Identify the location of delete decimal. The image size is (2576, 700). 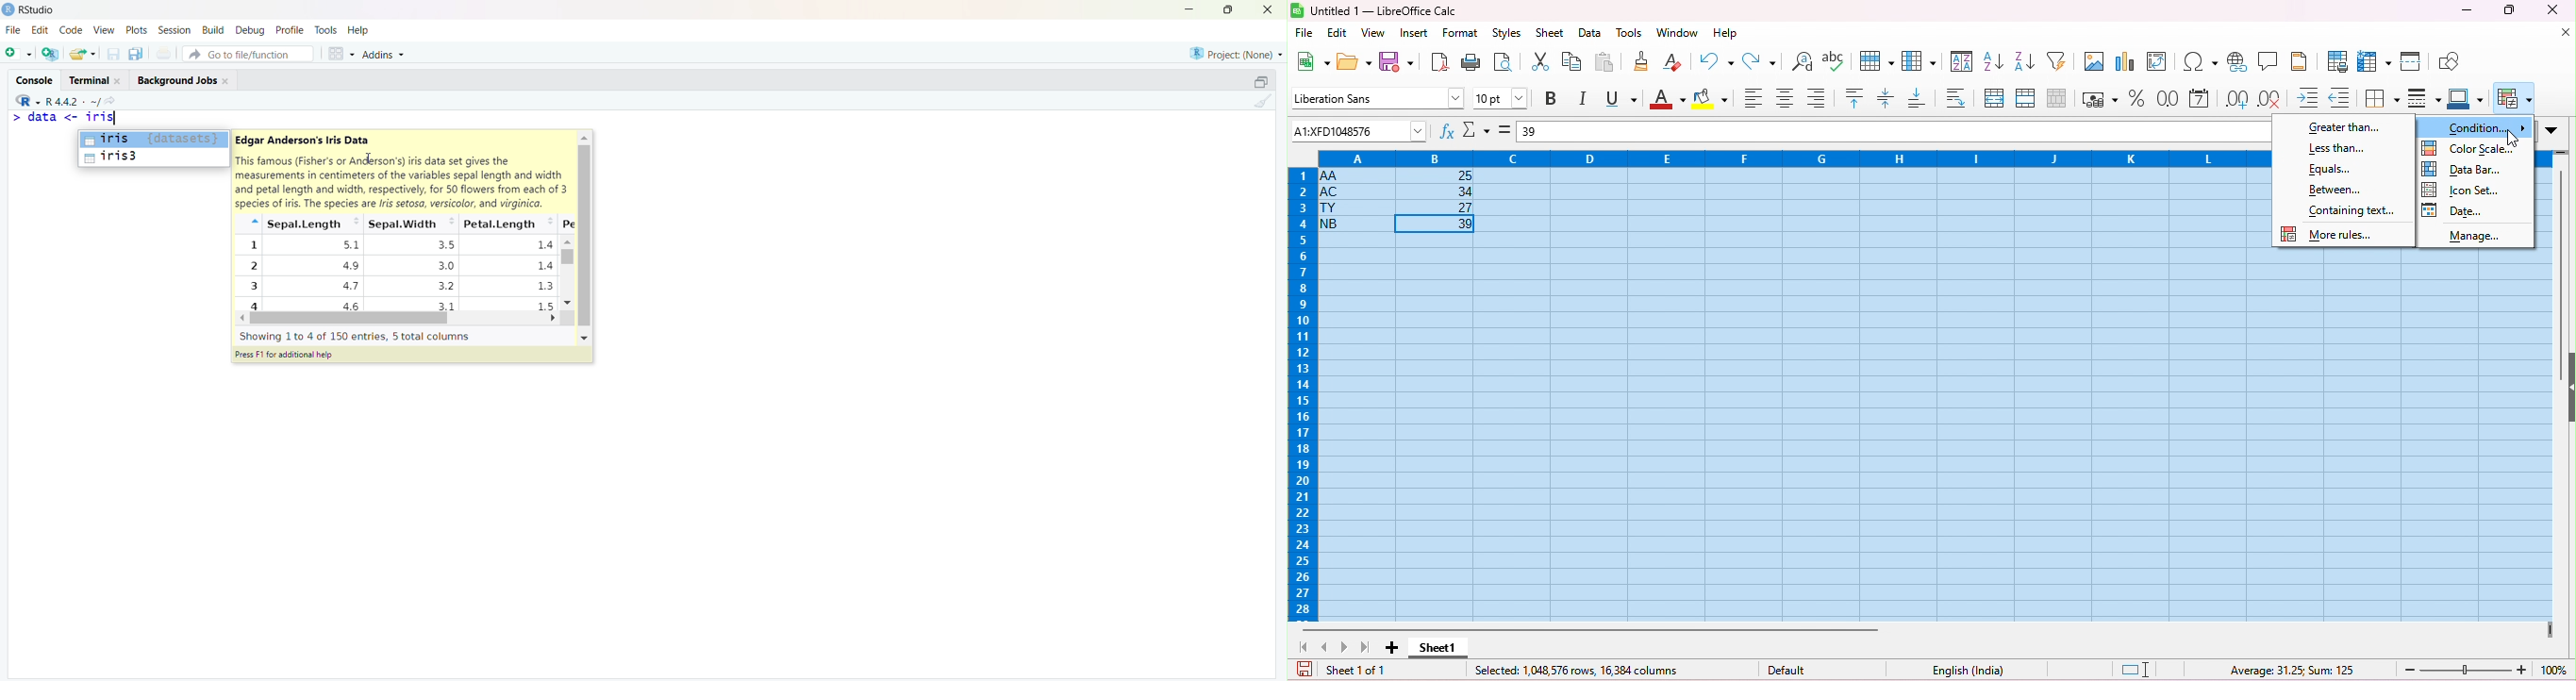
(2270, 100).